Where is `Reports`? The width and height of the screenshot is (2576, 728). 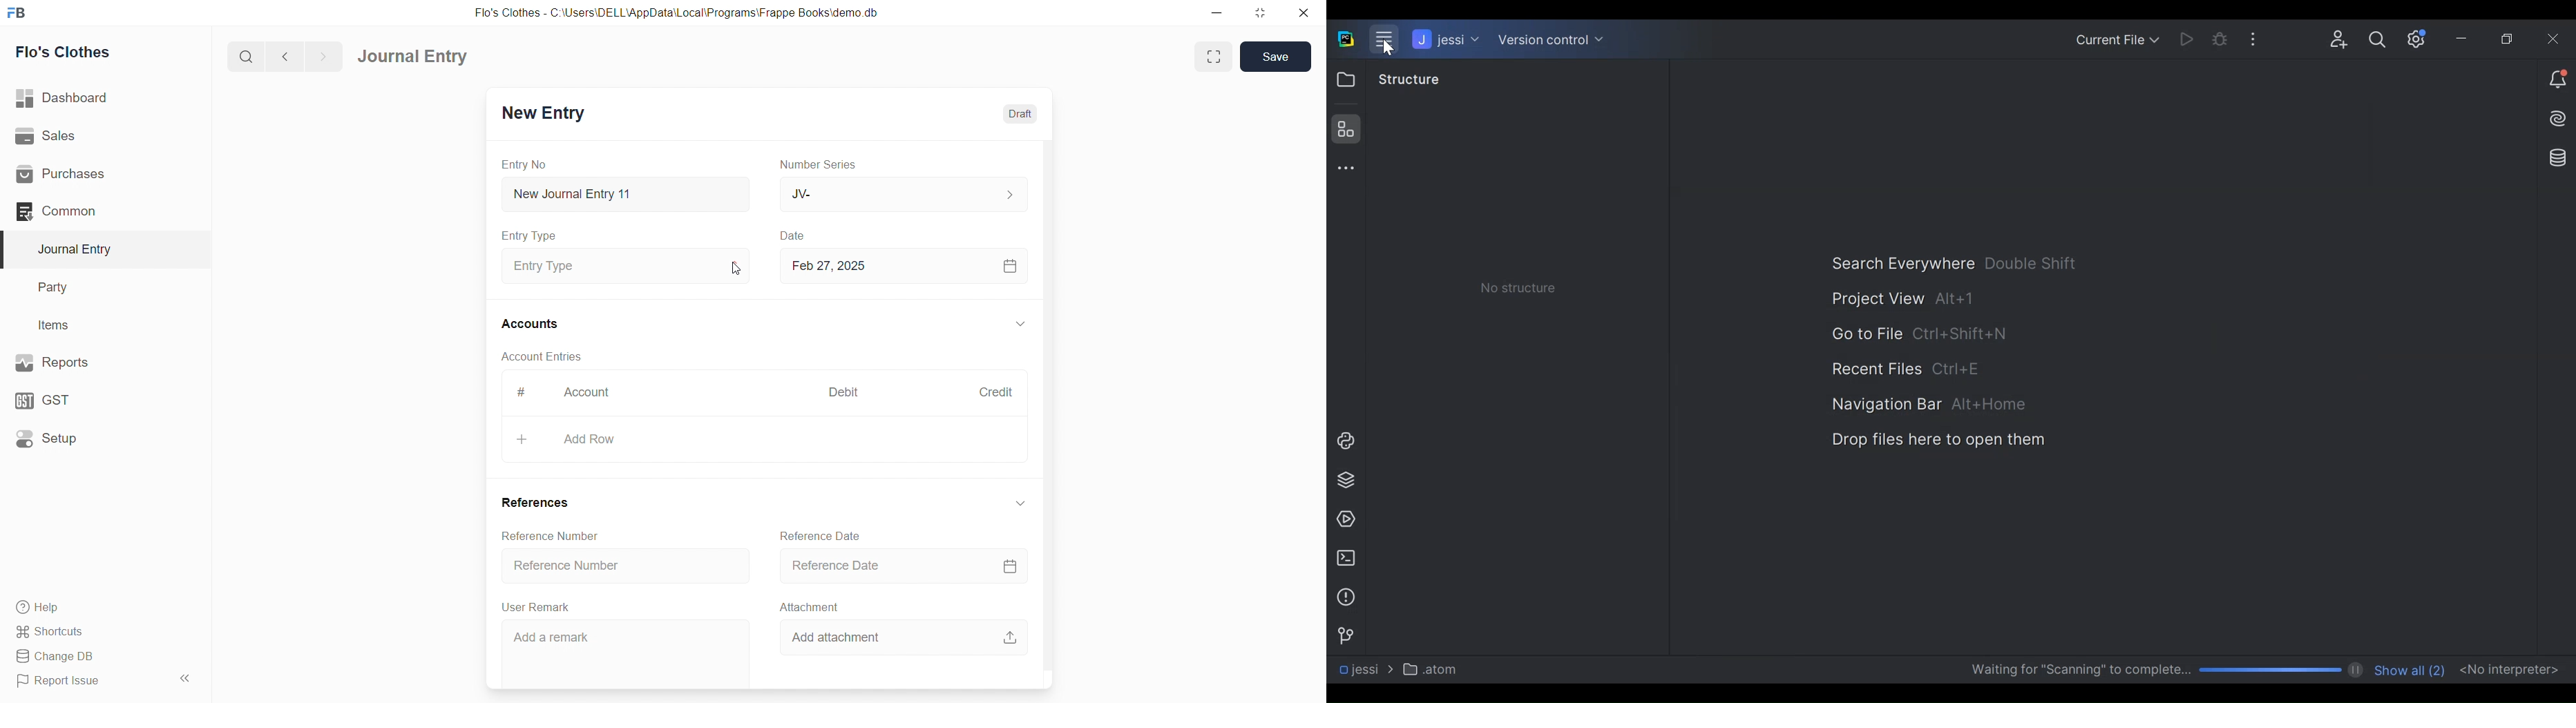 Reports is located at coordinates (82, 363).